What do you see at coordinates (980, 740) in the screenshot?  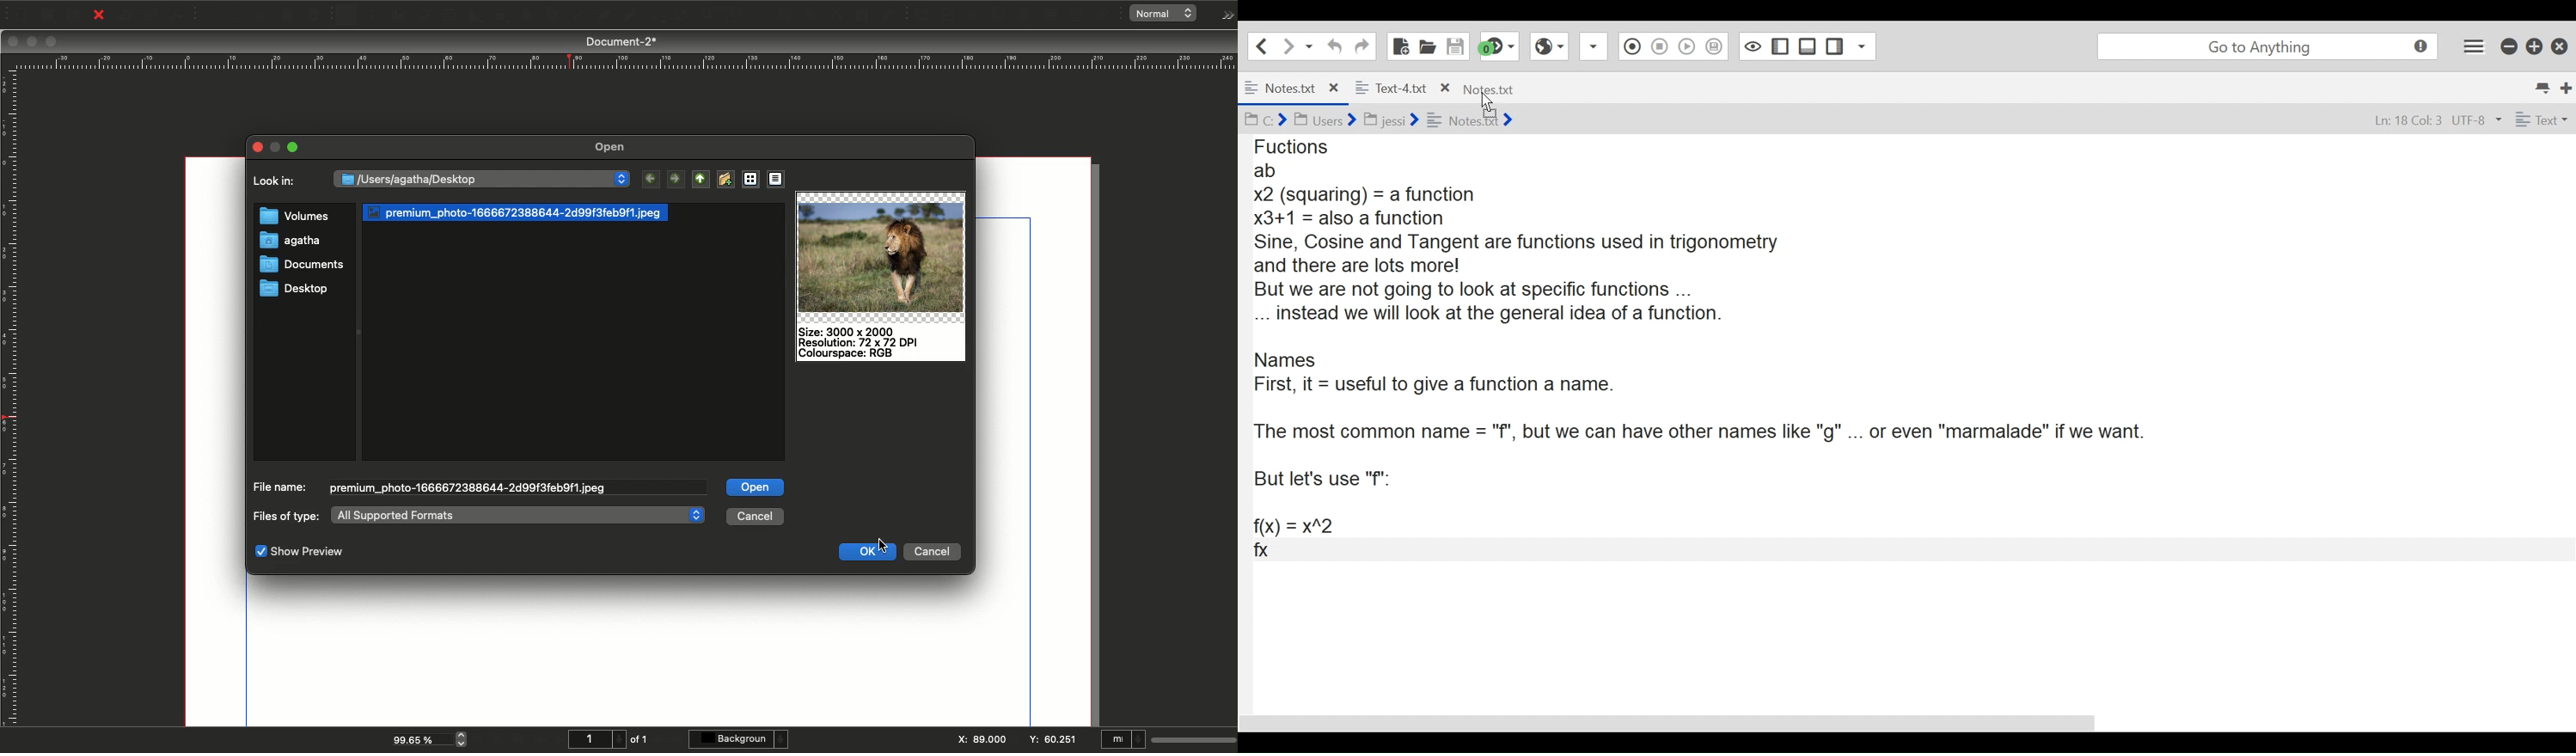 I see `X: 89.000` at bounding box center [980, 740].